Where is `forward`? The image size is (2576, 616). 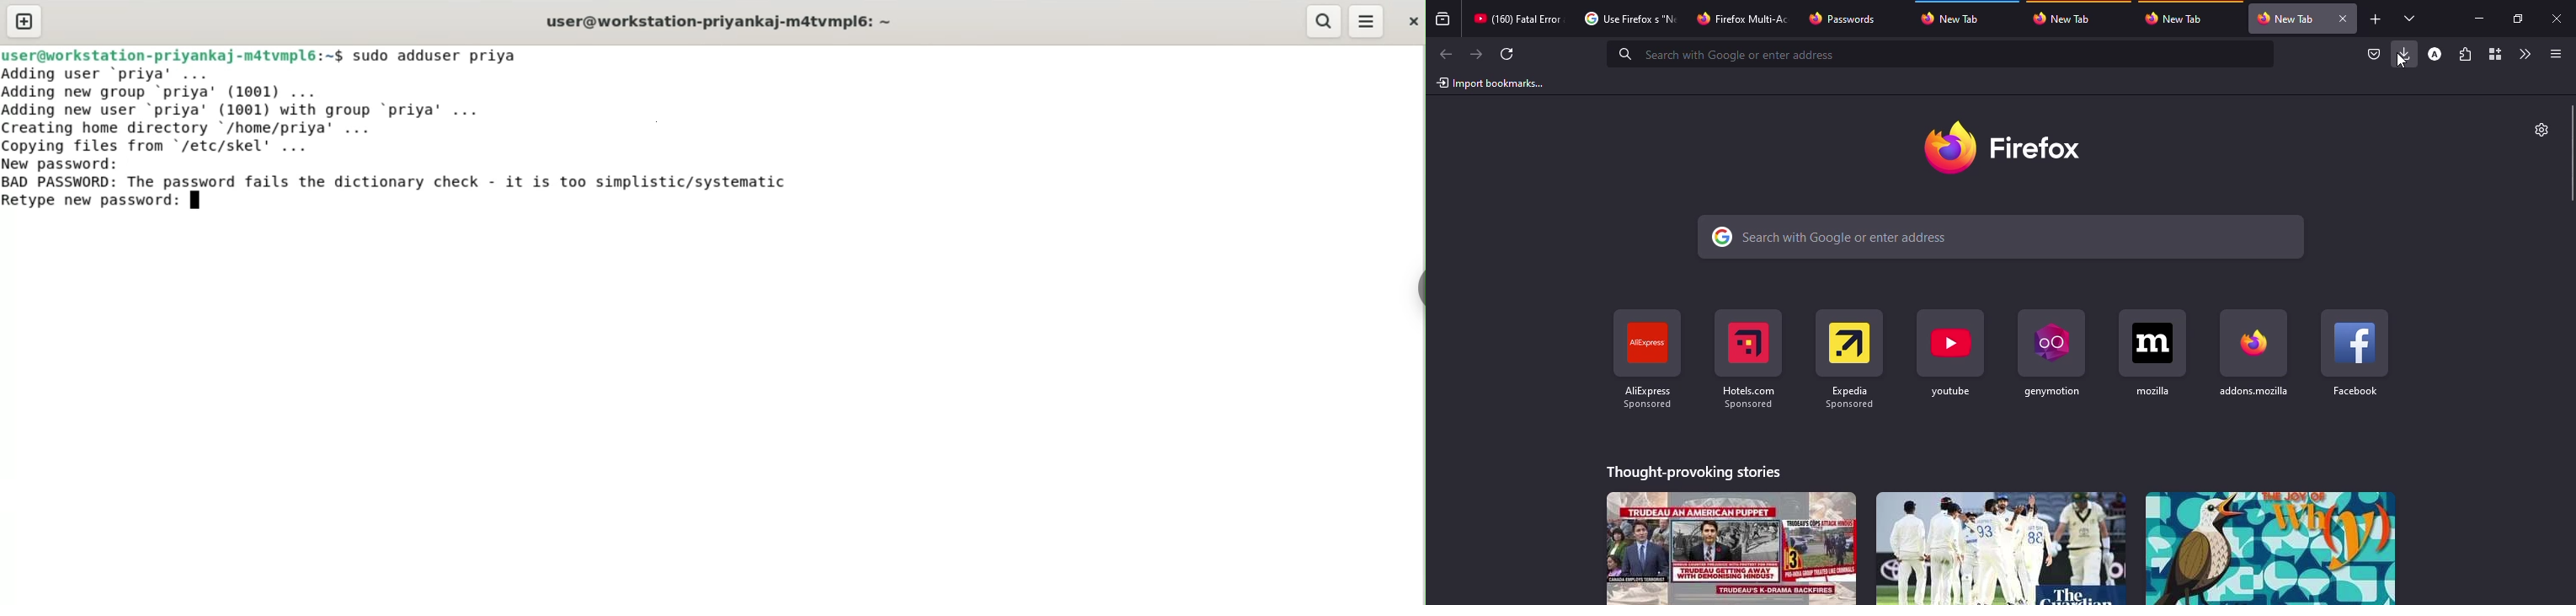
forward is located at coordinates (1476, 54).